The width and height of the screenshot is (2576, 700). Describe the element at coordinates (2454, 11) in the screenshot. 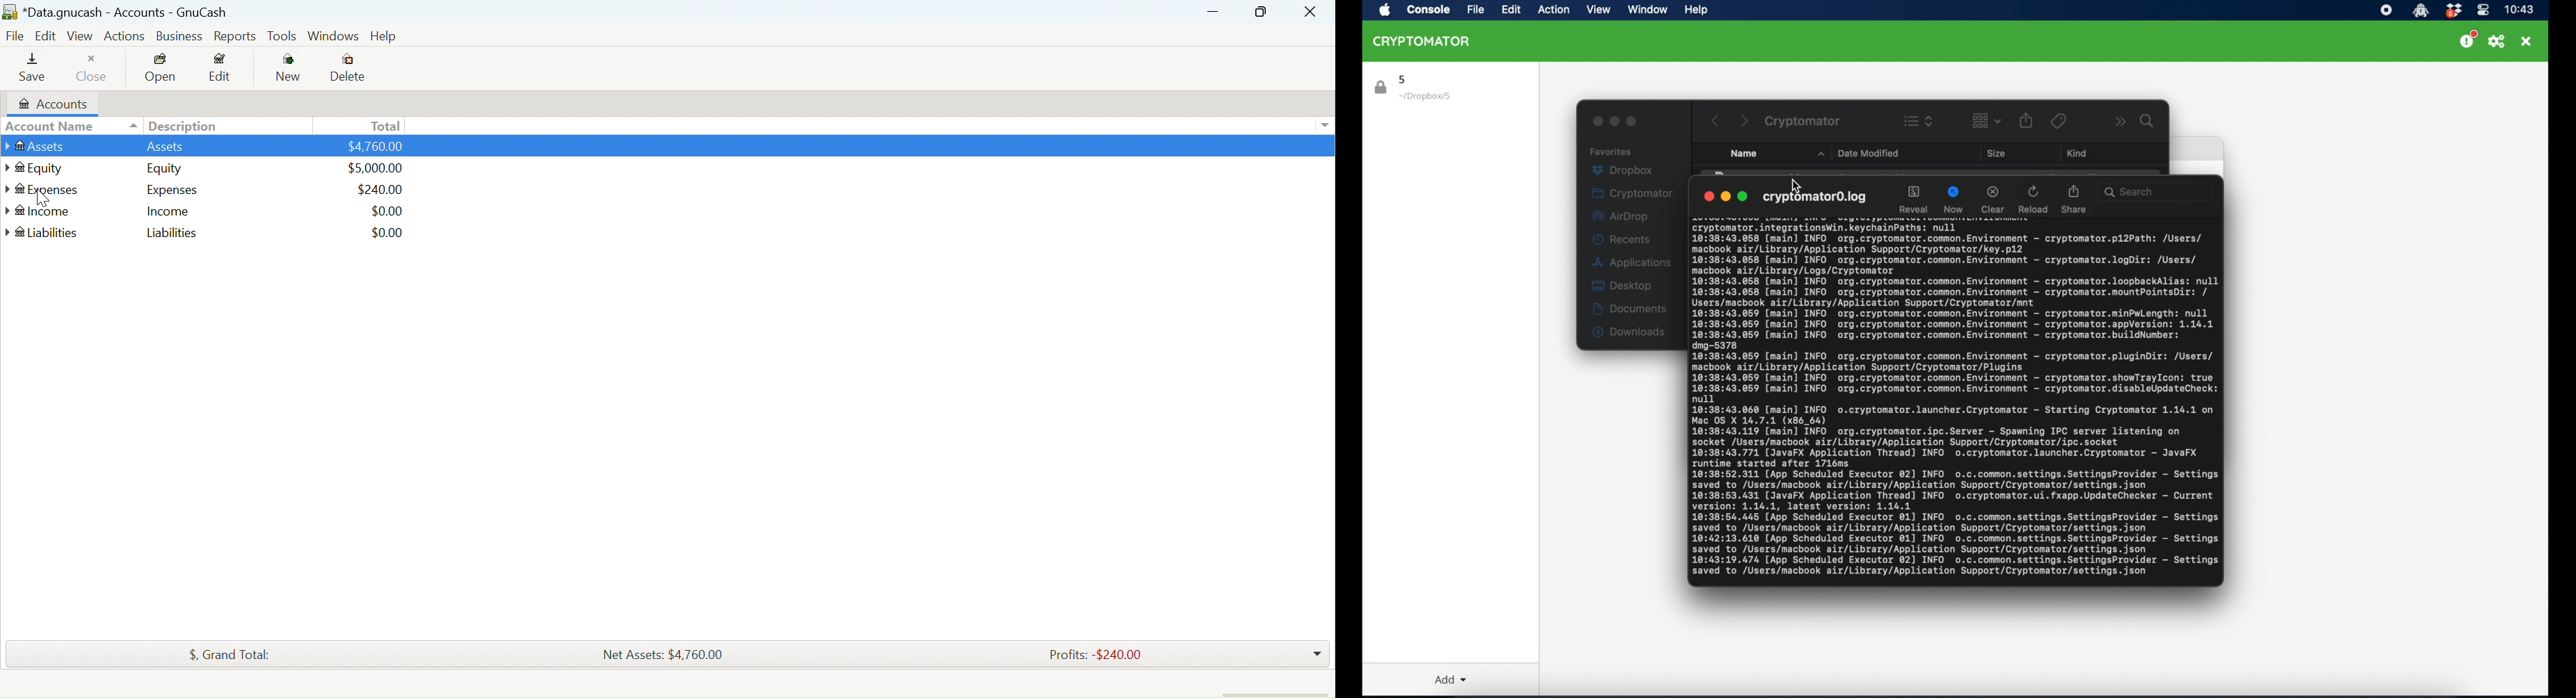

I see `dropbox icon` at that location.